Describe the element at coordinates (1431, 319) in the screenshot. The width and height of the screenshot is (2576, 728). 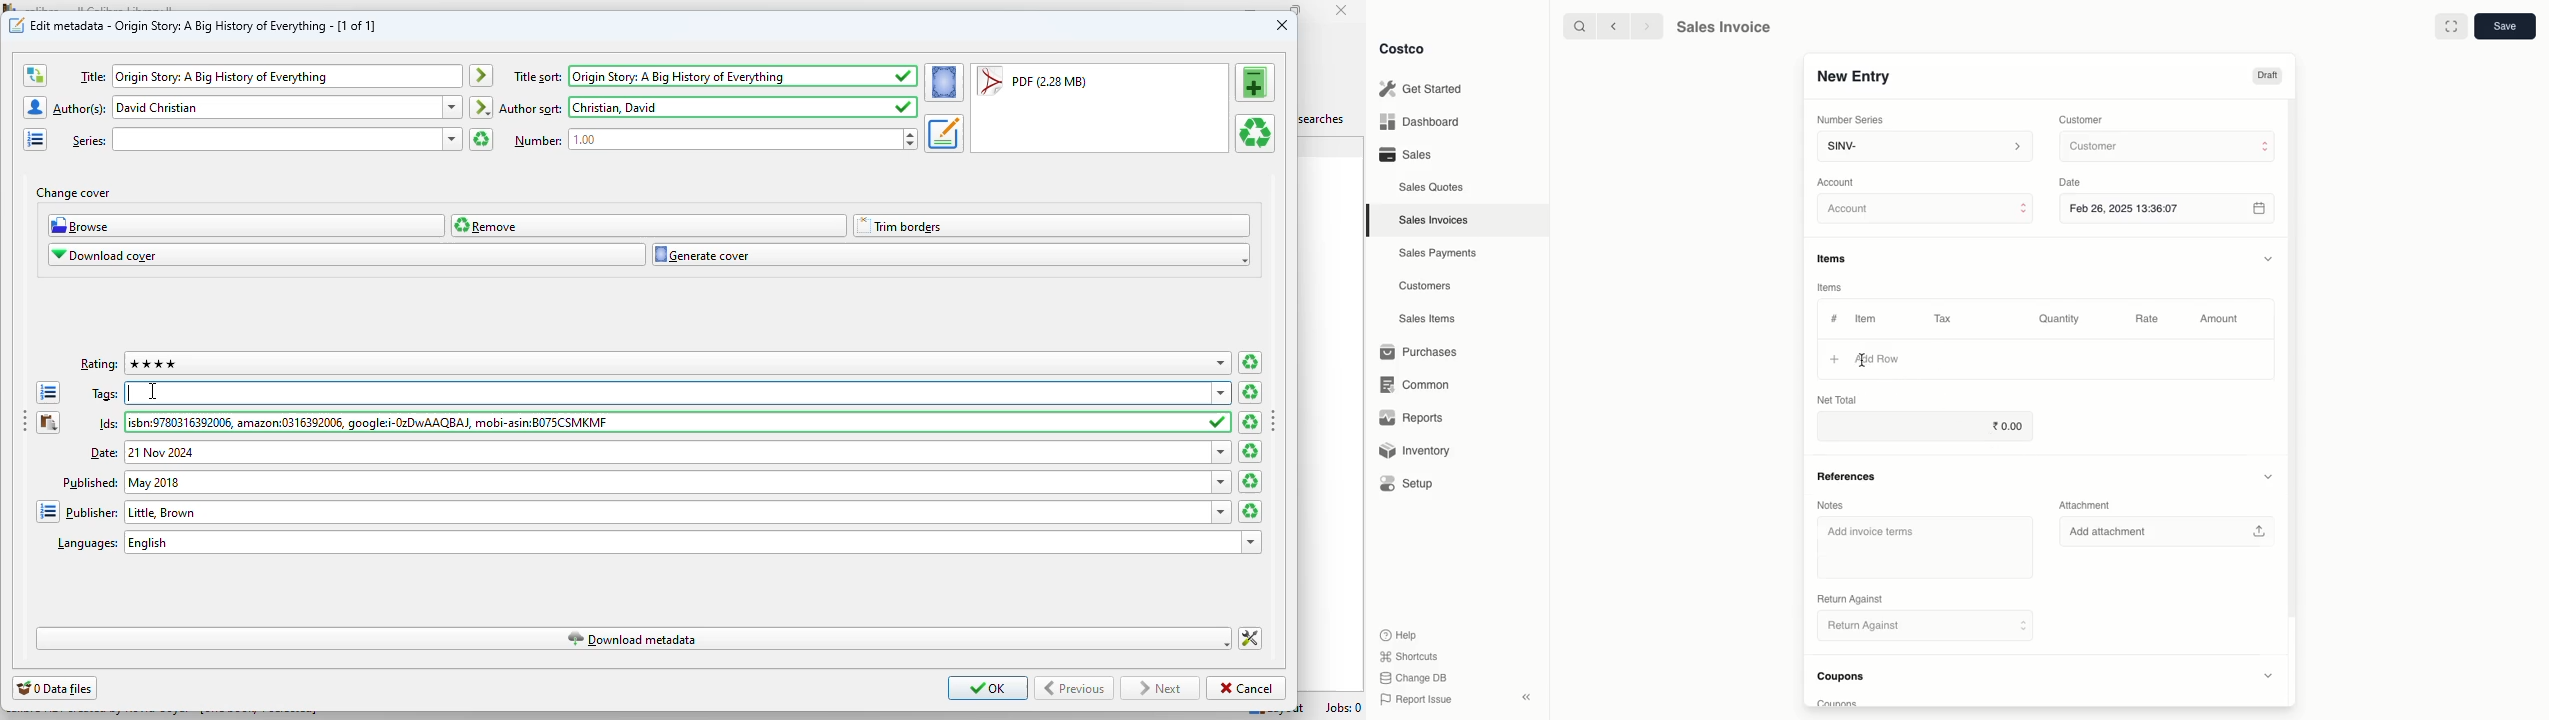
I see `Sales Items` at that location.